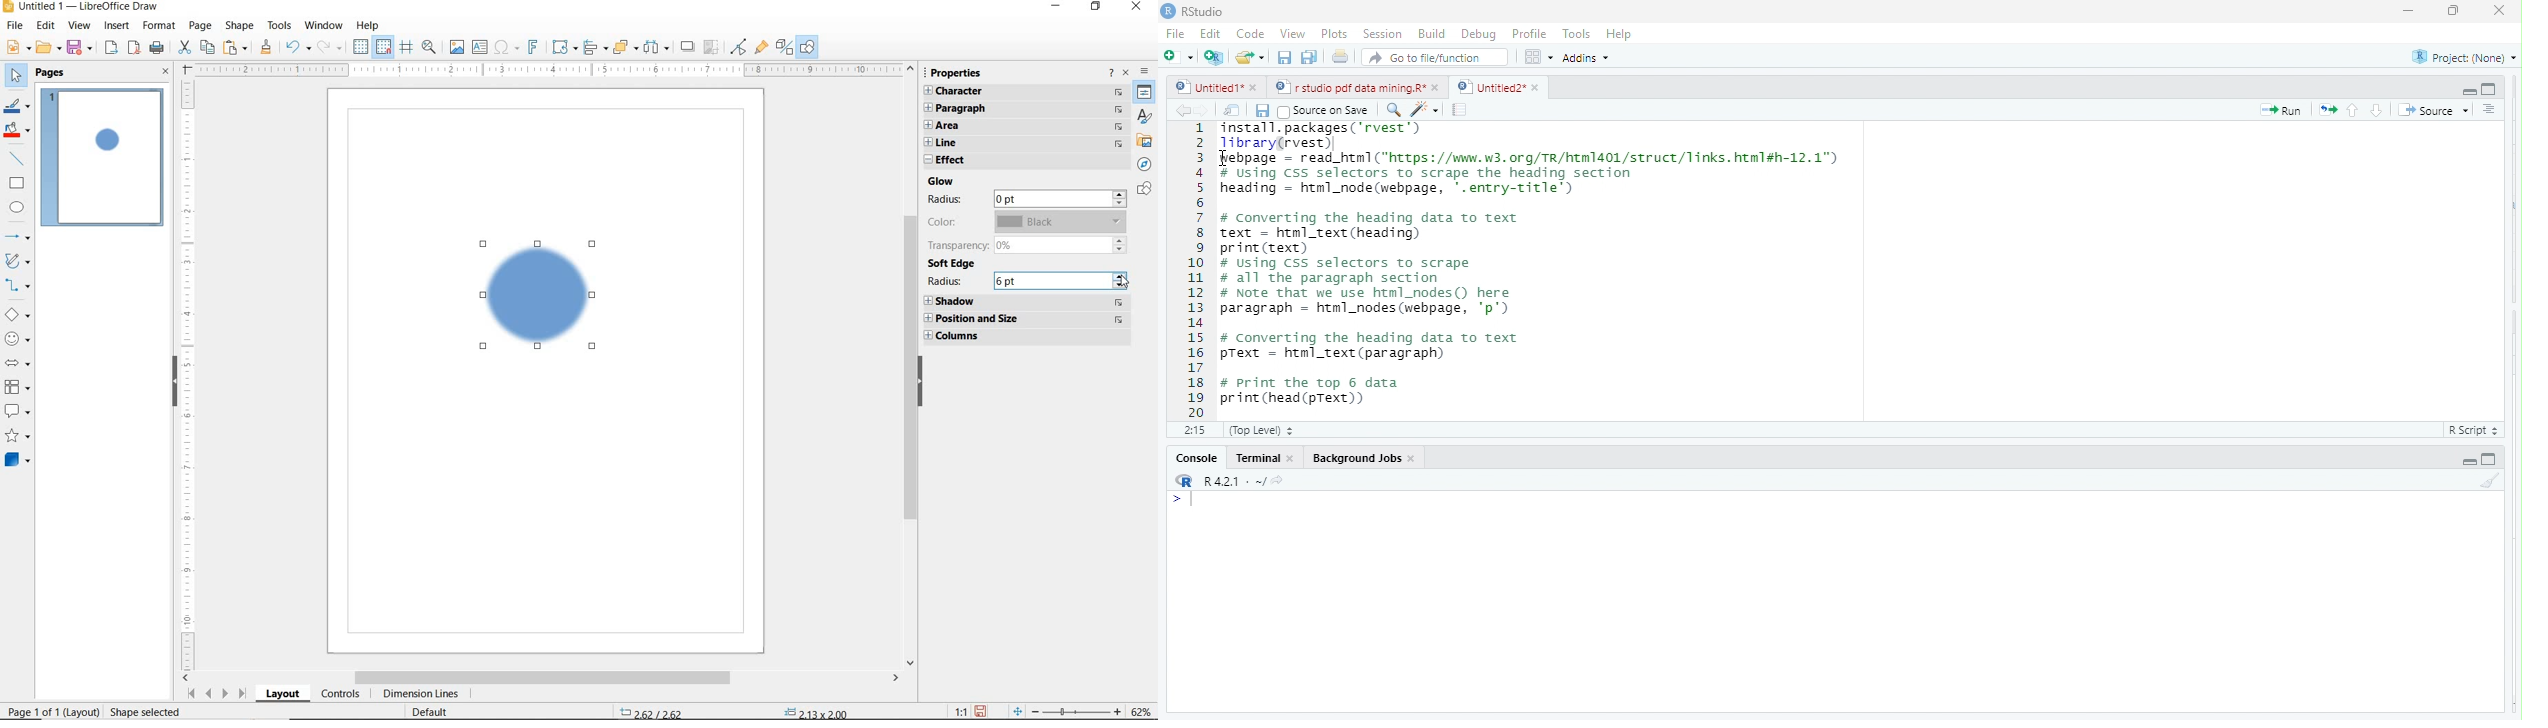  I want to click on close, so click(1295, 460).